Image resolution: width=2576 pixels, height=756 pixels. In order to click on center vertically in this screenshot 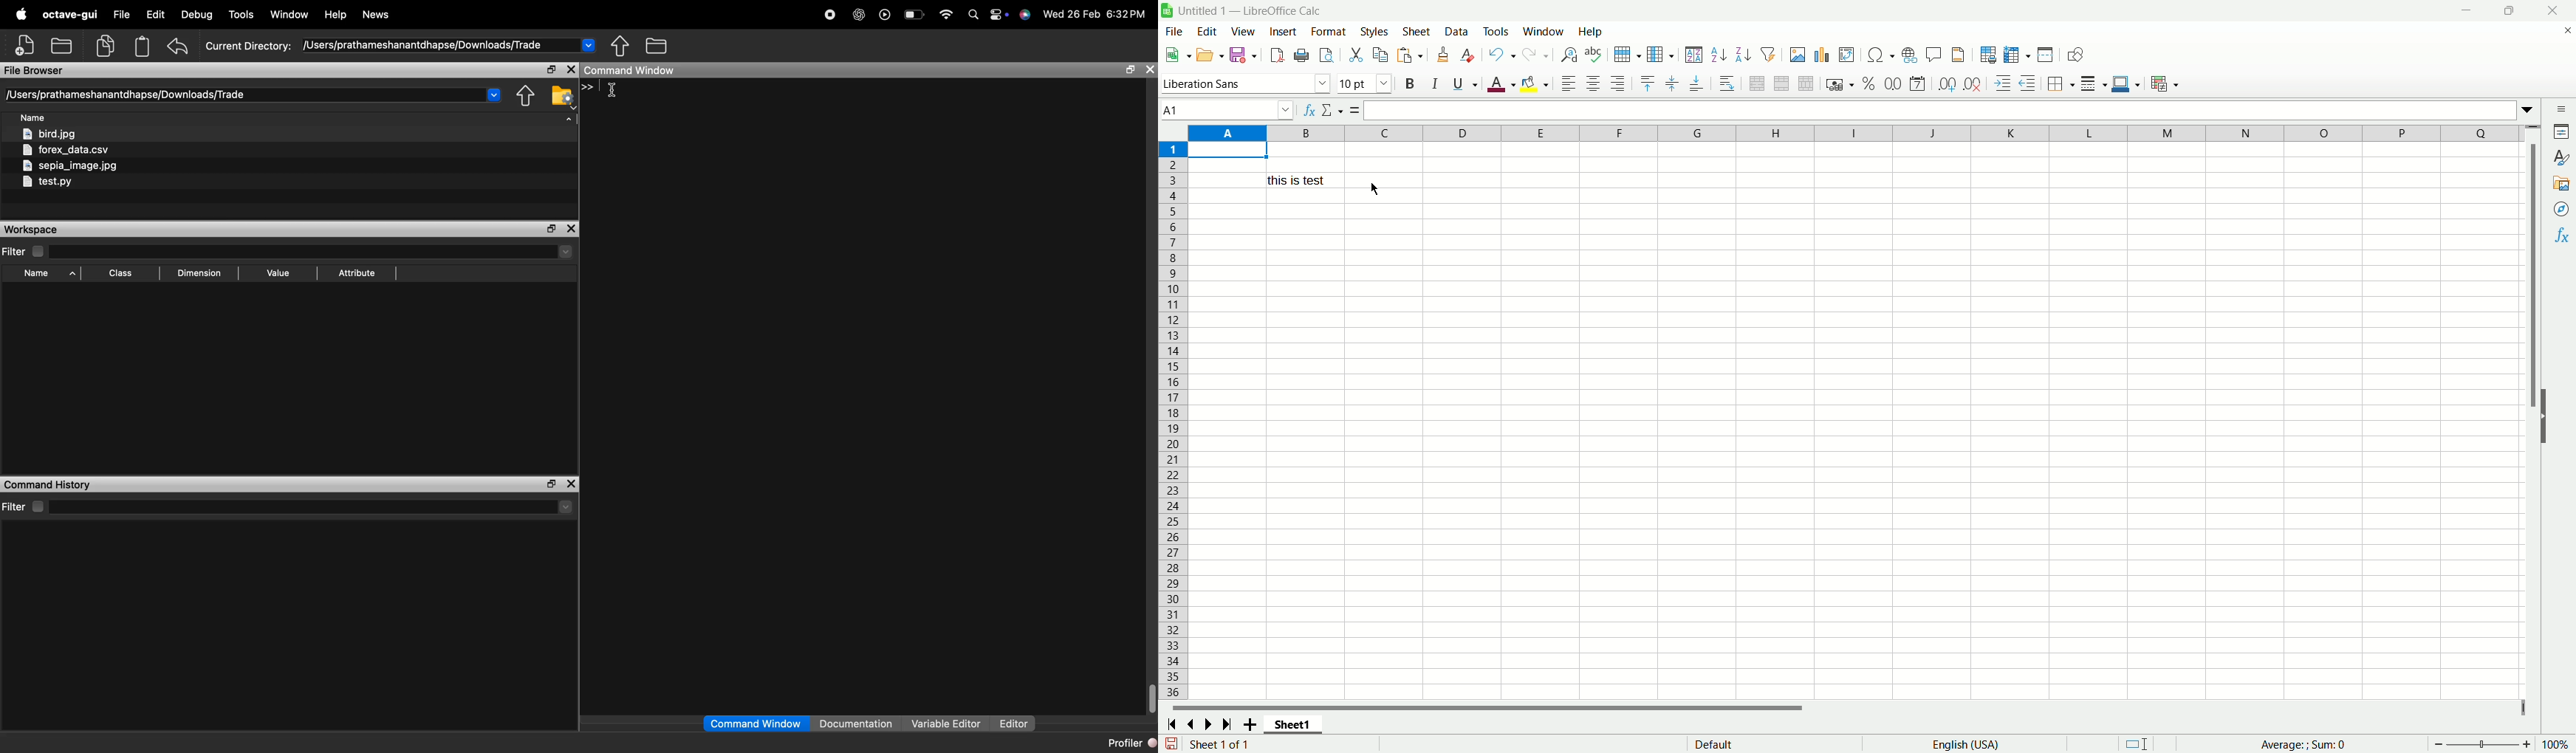, I will do `click(1671, 83)`.